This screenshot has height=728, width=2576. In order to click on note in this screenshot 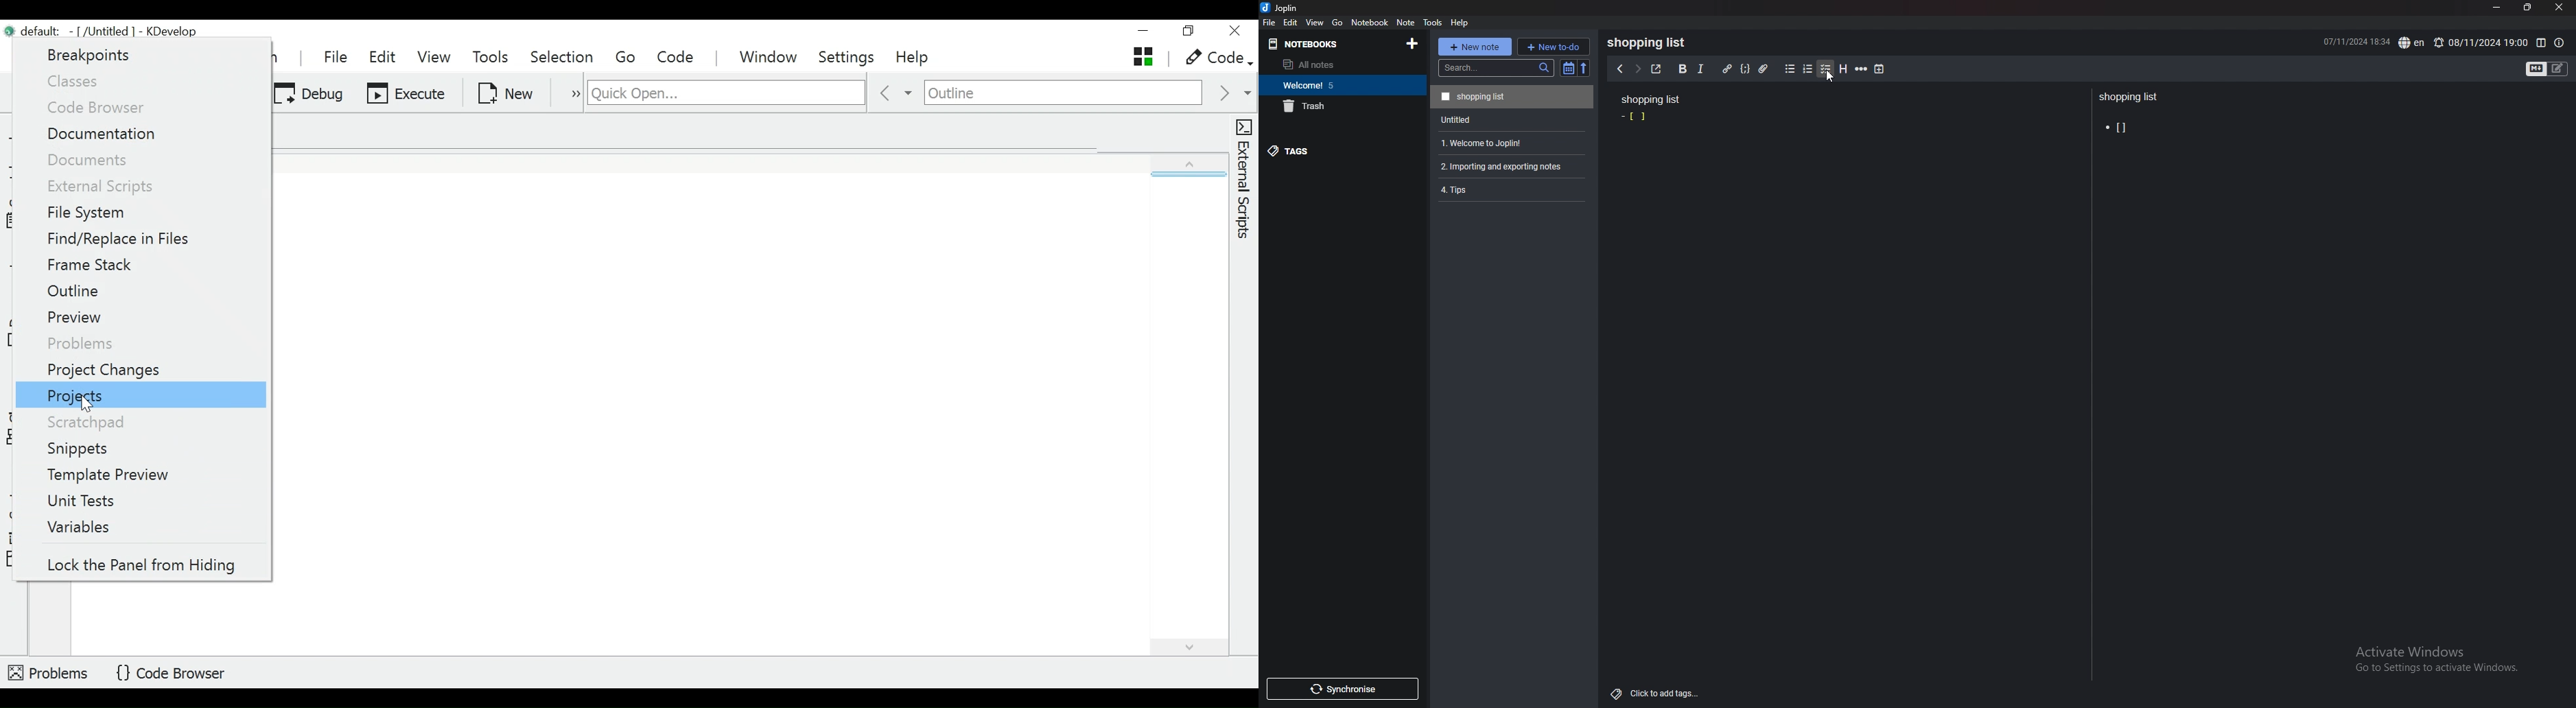, I will do `click(1407, 23)`.